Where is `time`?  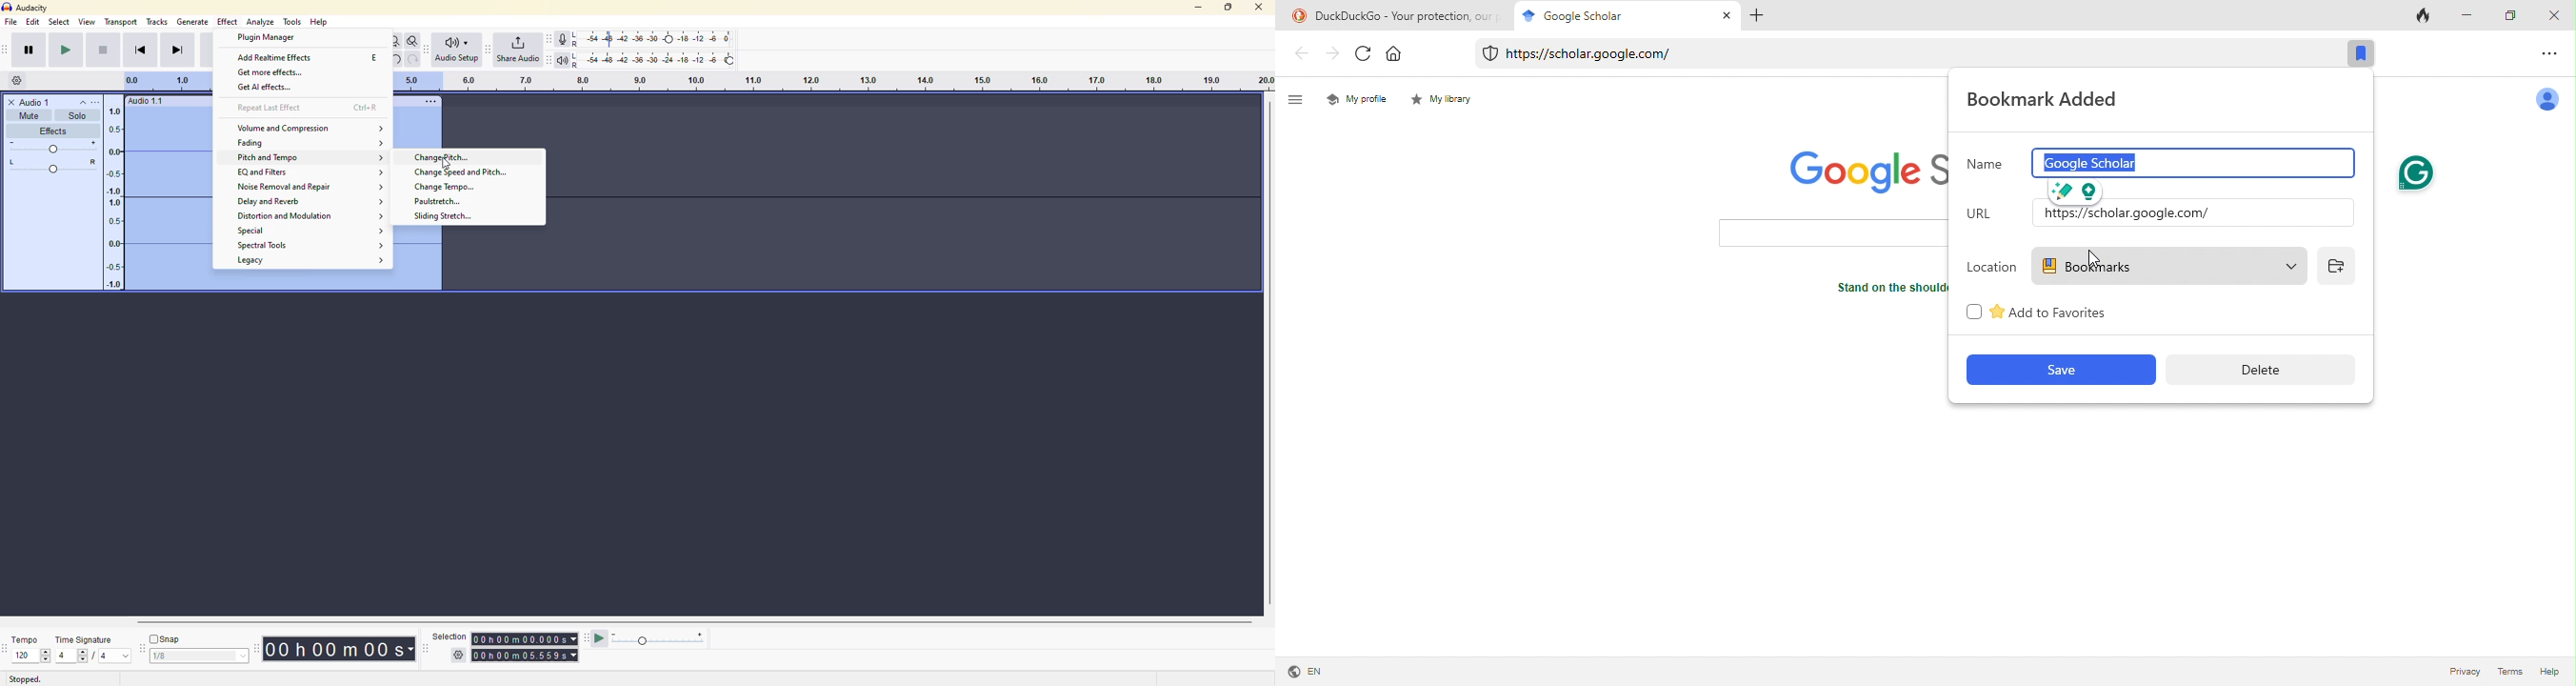 time is located at coordinates (524, 655).